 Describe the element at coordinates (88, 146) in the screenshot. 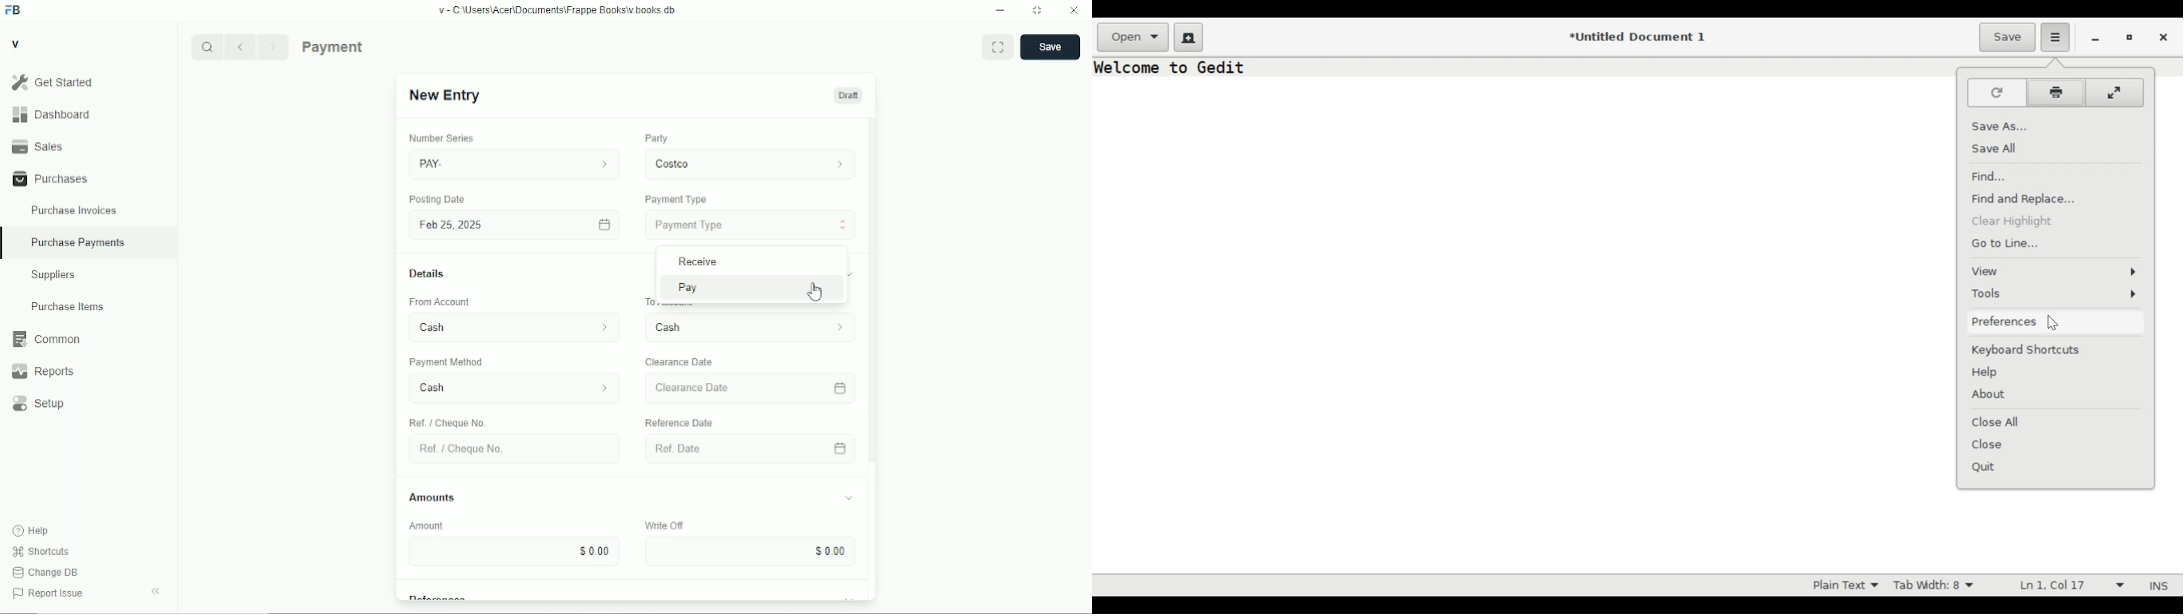

I see `Sales` at that location.